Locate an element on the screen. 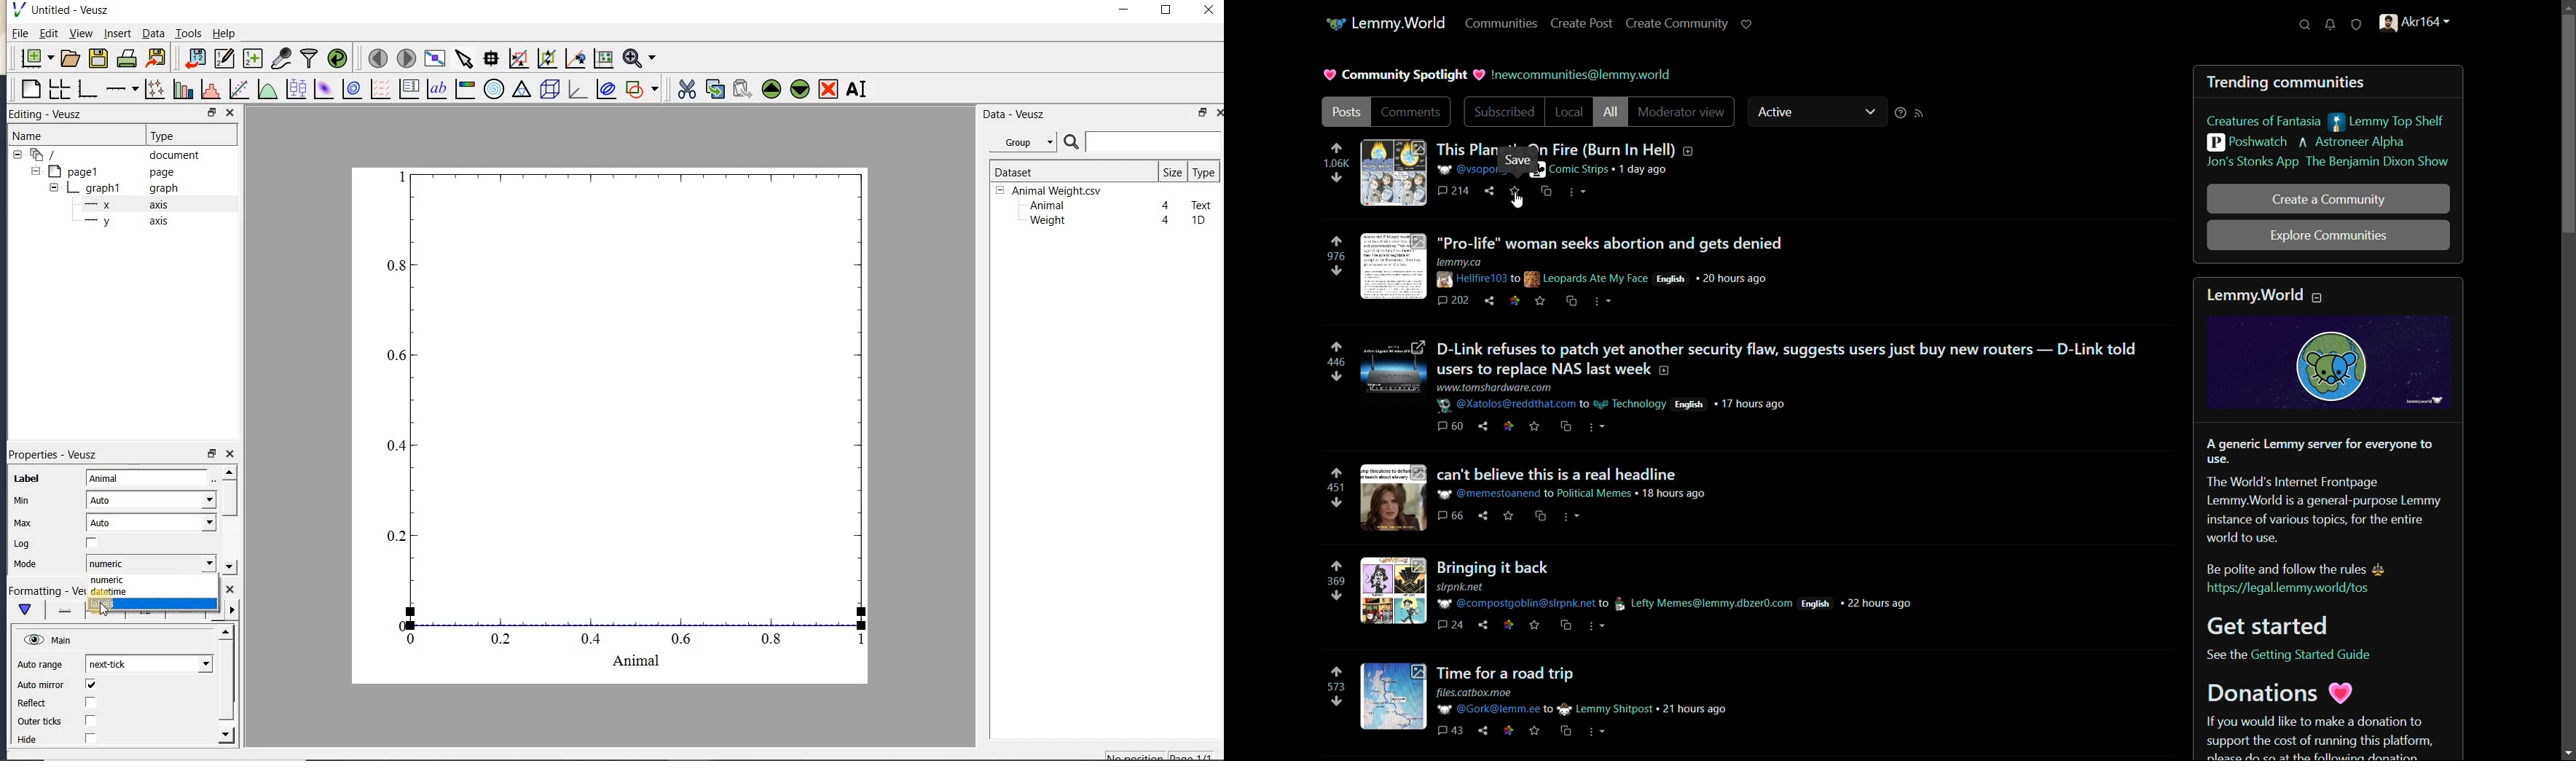  share is located at coordinates (1489, 191).